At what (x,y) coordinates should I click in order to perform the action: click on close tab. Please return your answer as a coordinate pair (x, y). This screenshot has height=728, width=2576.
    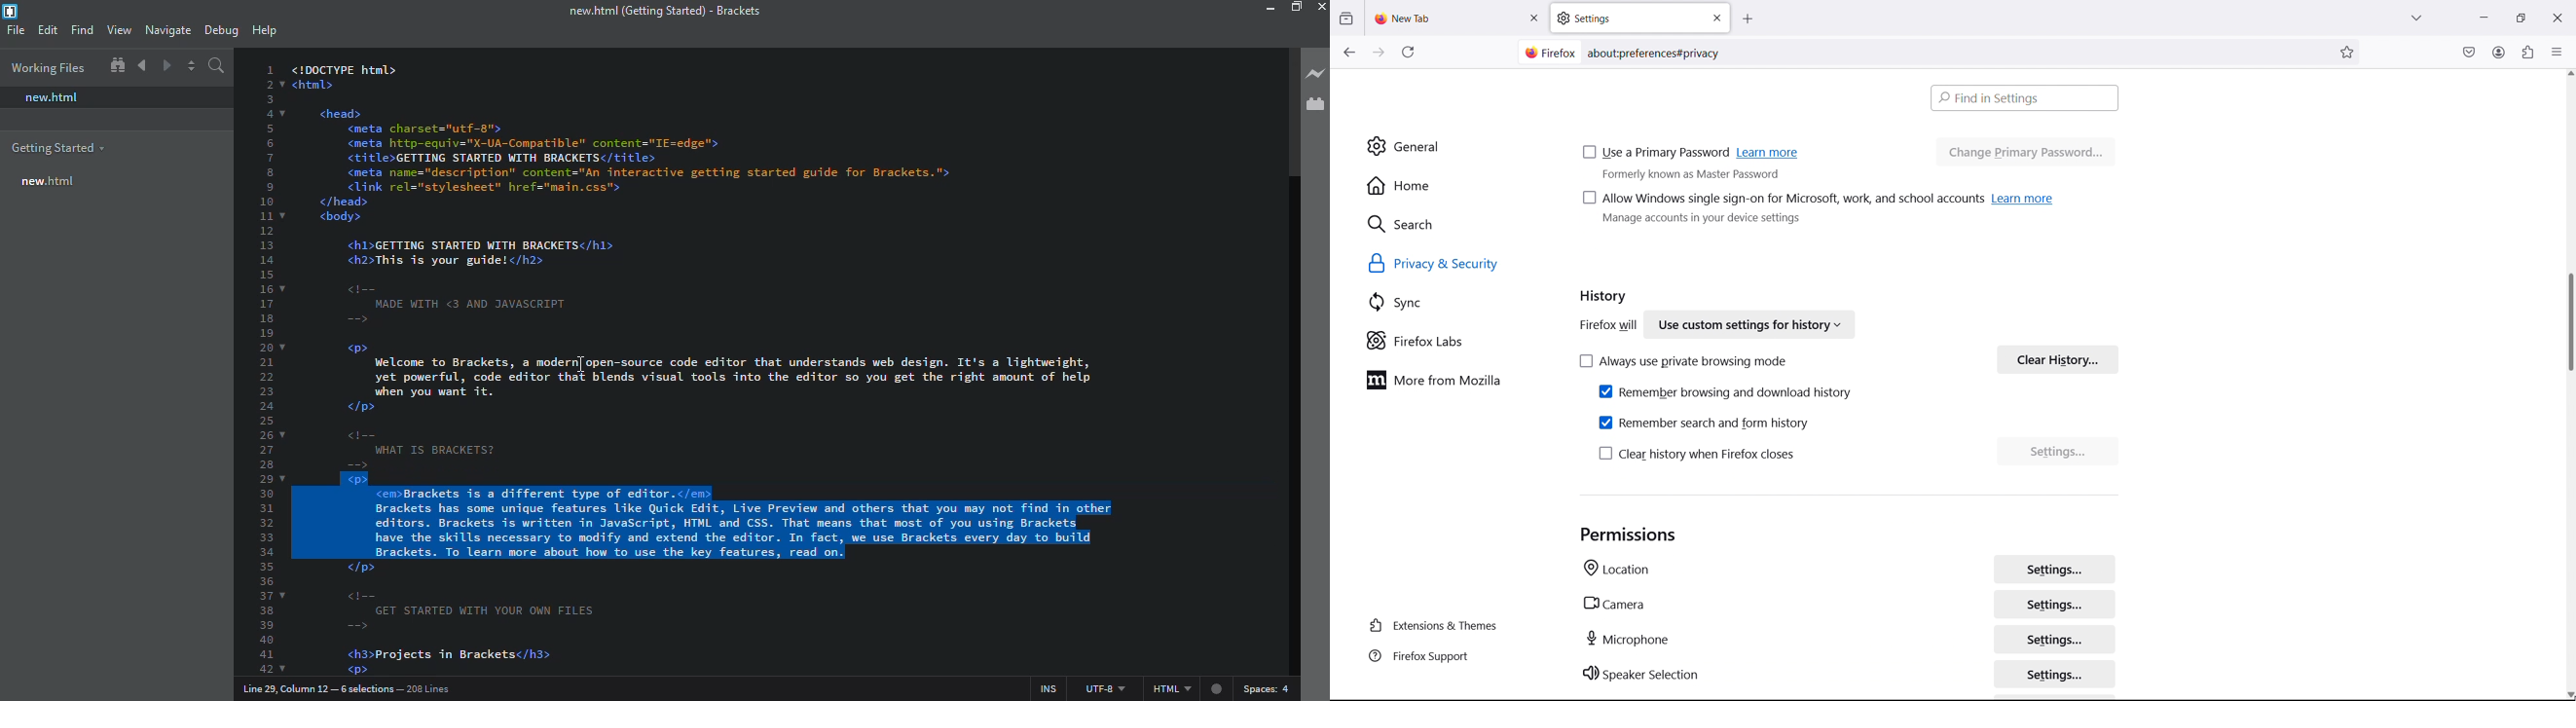
    Looking at the image, I should click on (1534, 18).